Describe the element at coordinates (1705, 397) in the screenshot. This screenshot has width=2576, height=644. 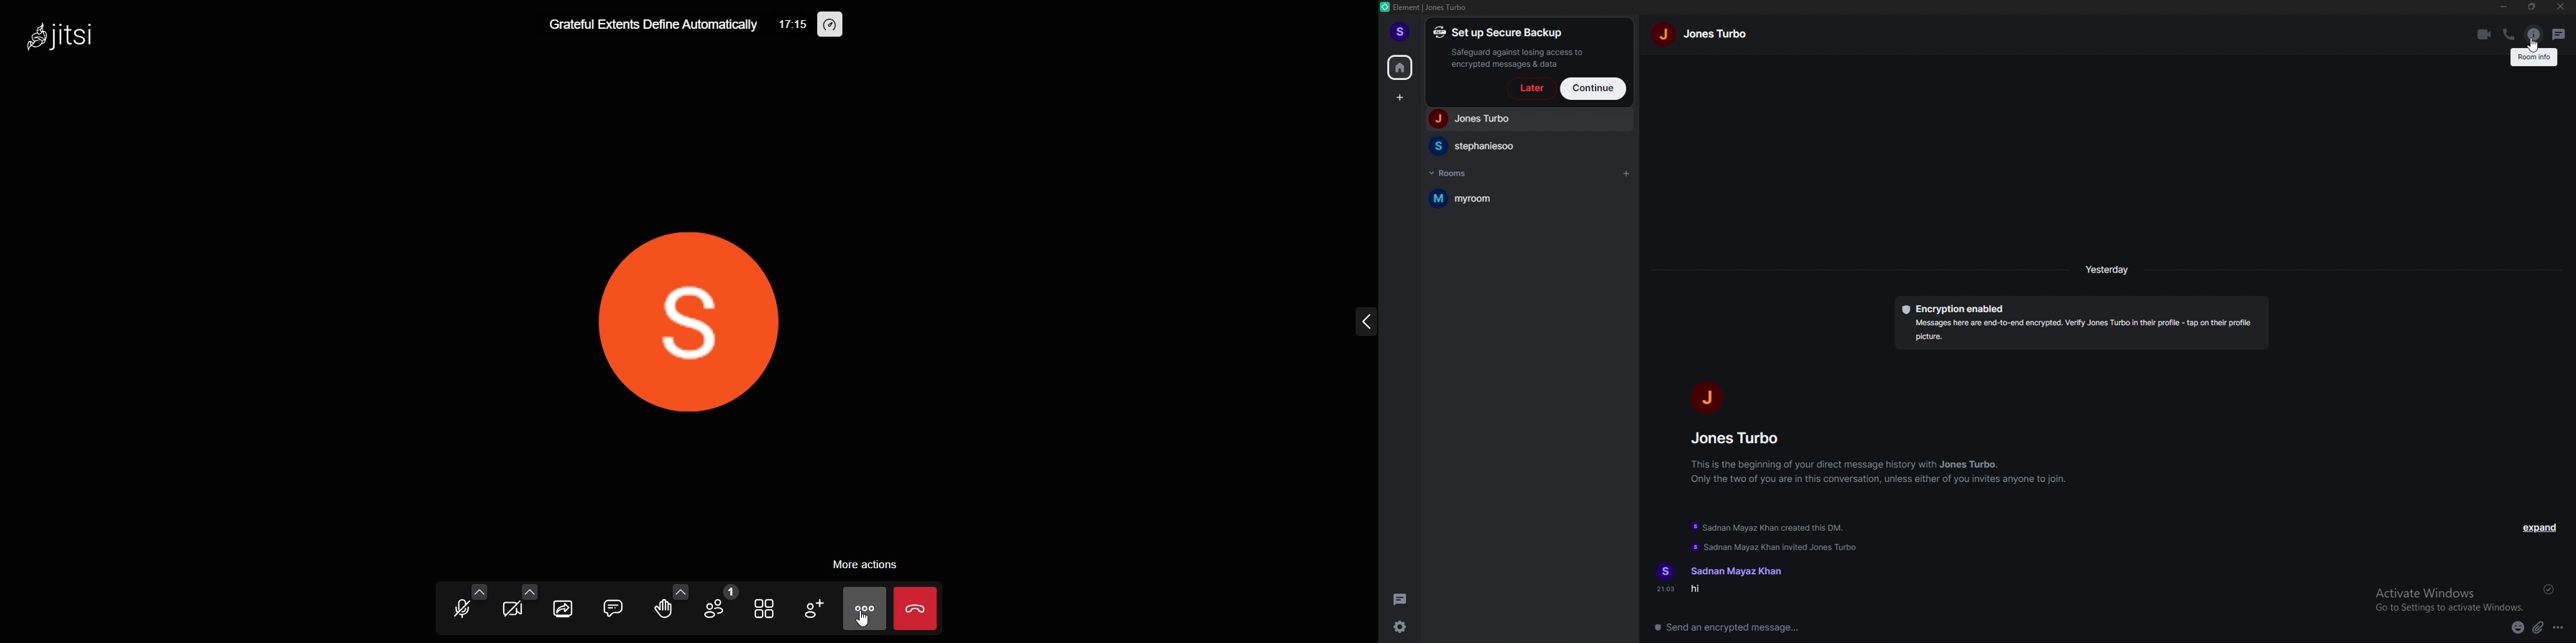
I see `people photo` at that location.